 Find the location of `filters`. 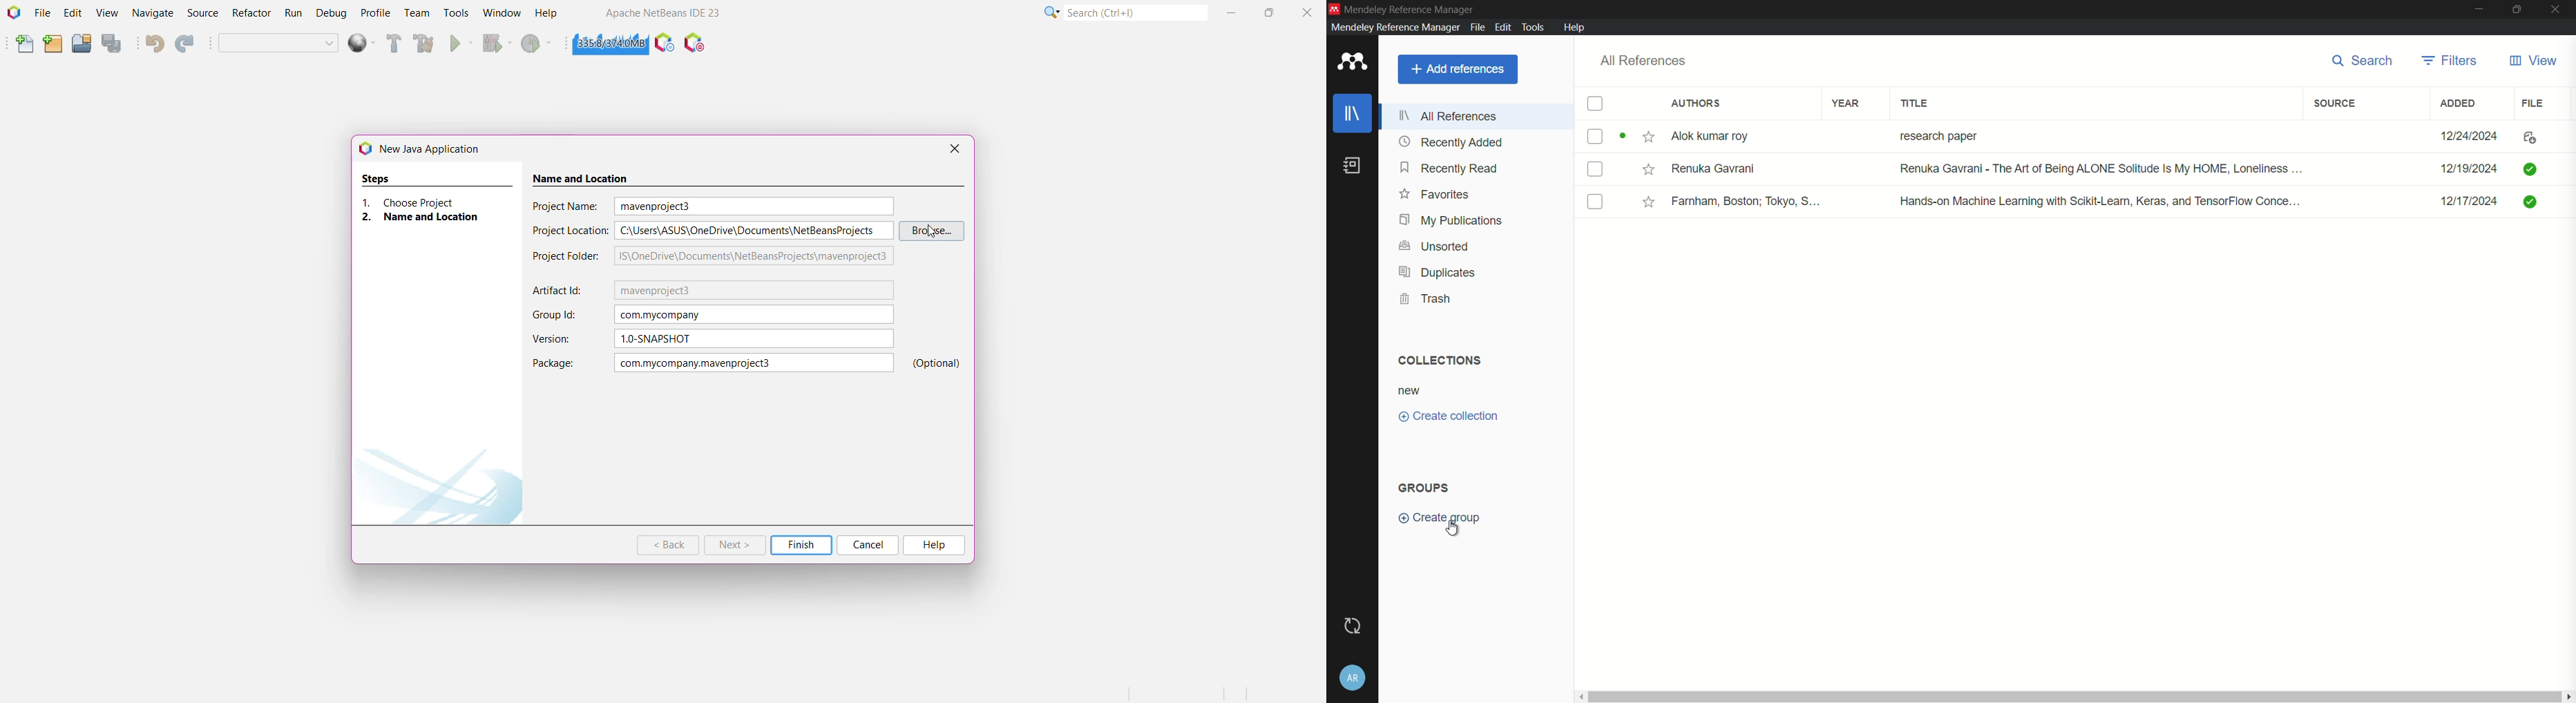

filters is located at coordinates (2450, 60).